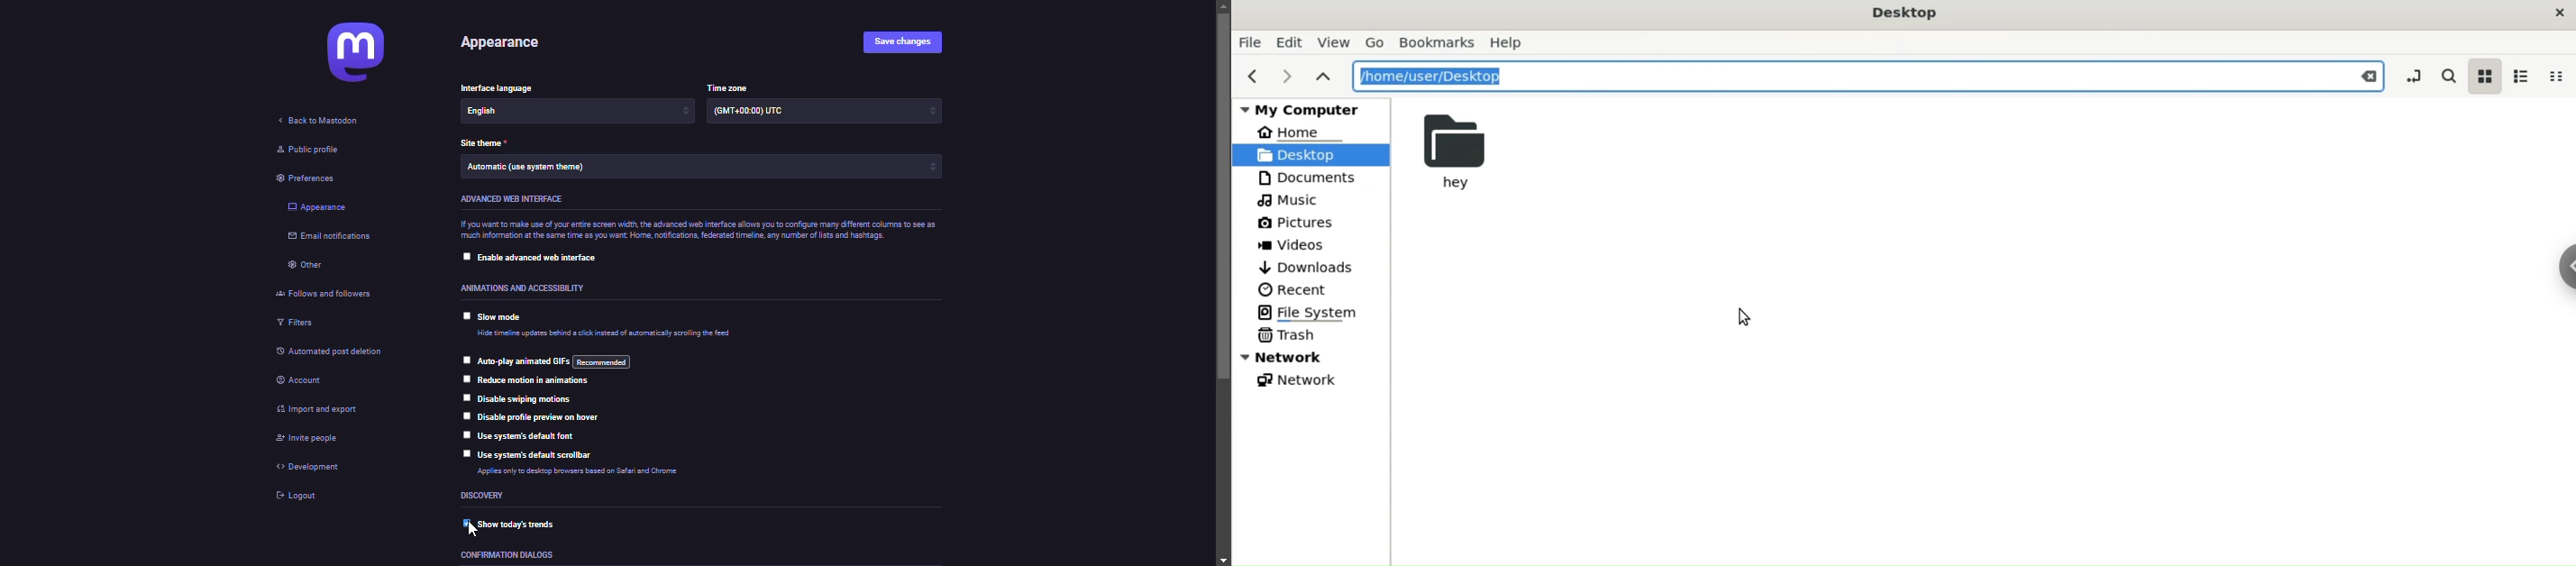 The image size is (2576, 588). I want to click on slow mode, so click(505, 317).